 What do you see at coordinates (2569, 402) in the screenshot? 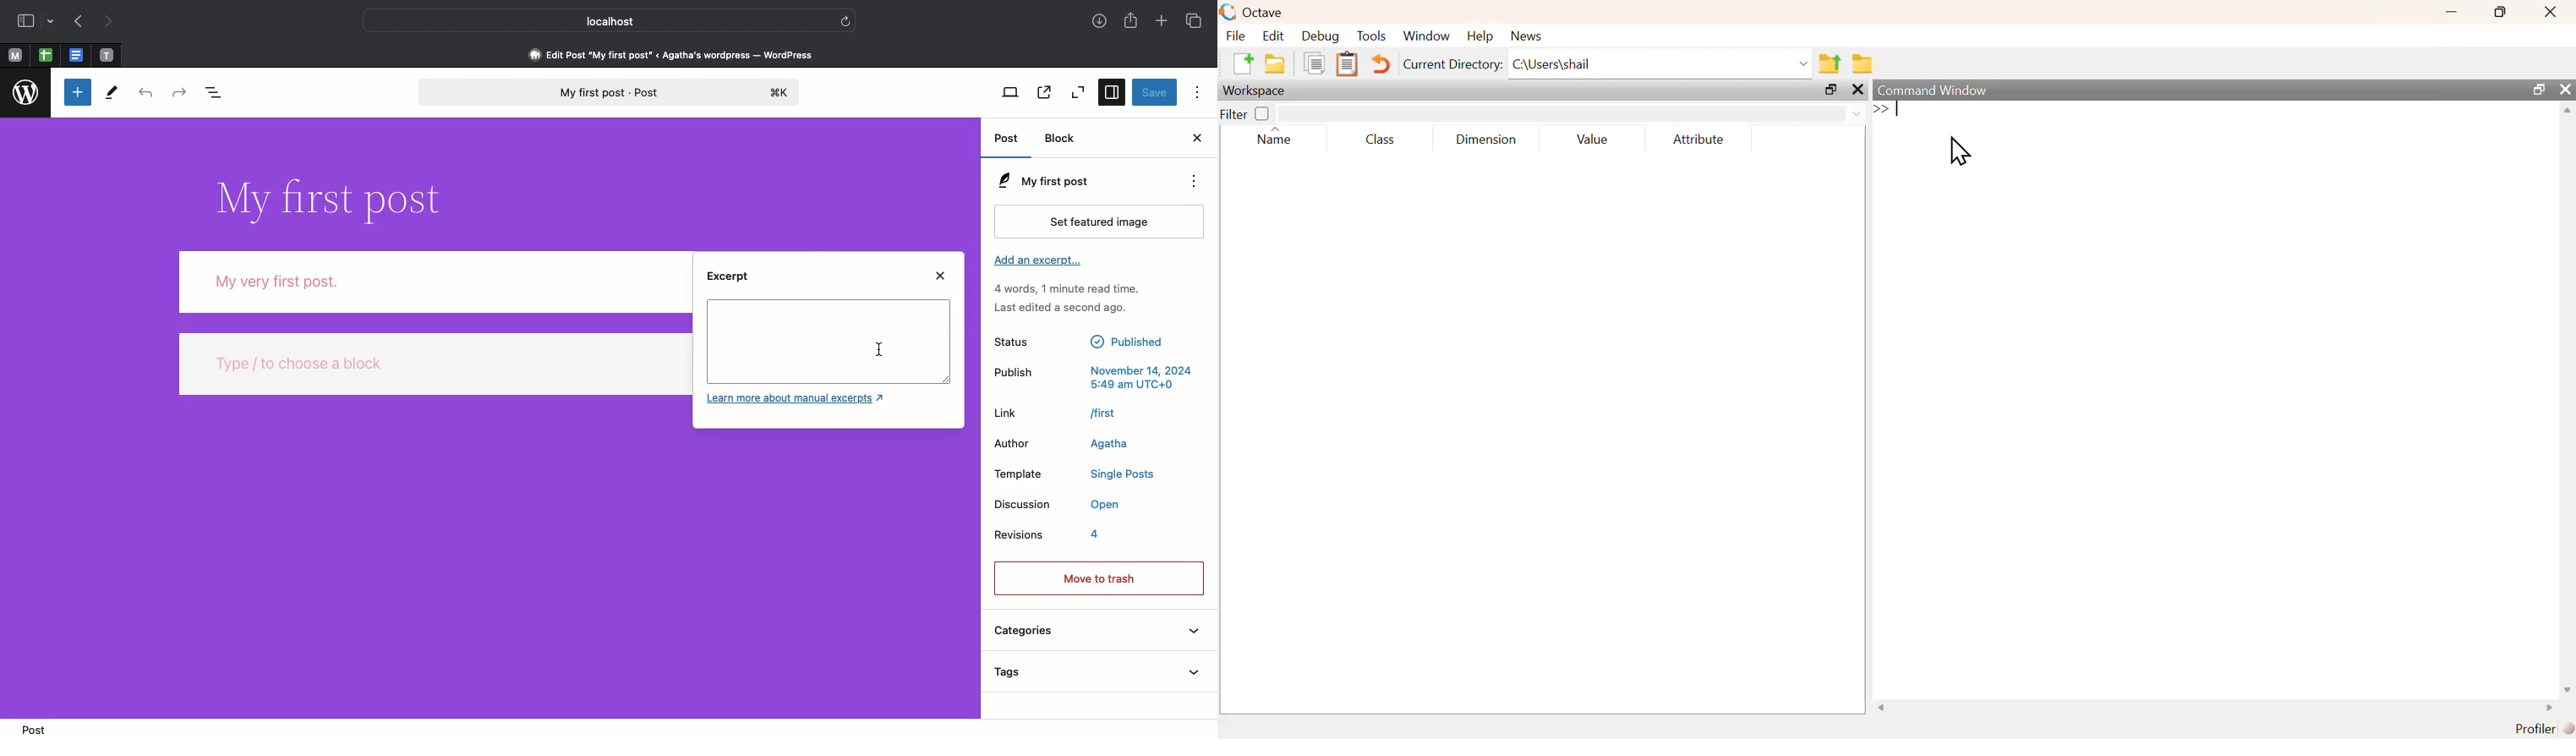
I see `scrollbar` at bounding box center [2569, 402].